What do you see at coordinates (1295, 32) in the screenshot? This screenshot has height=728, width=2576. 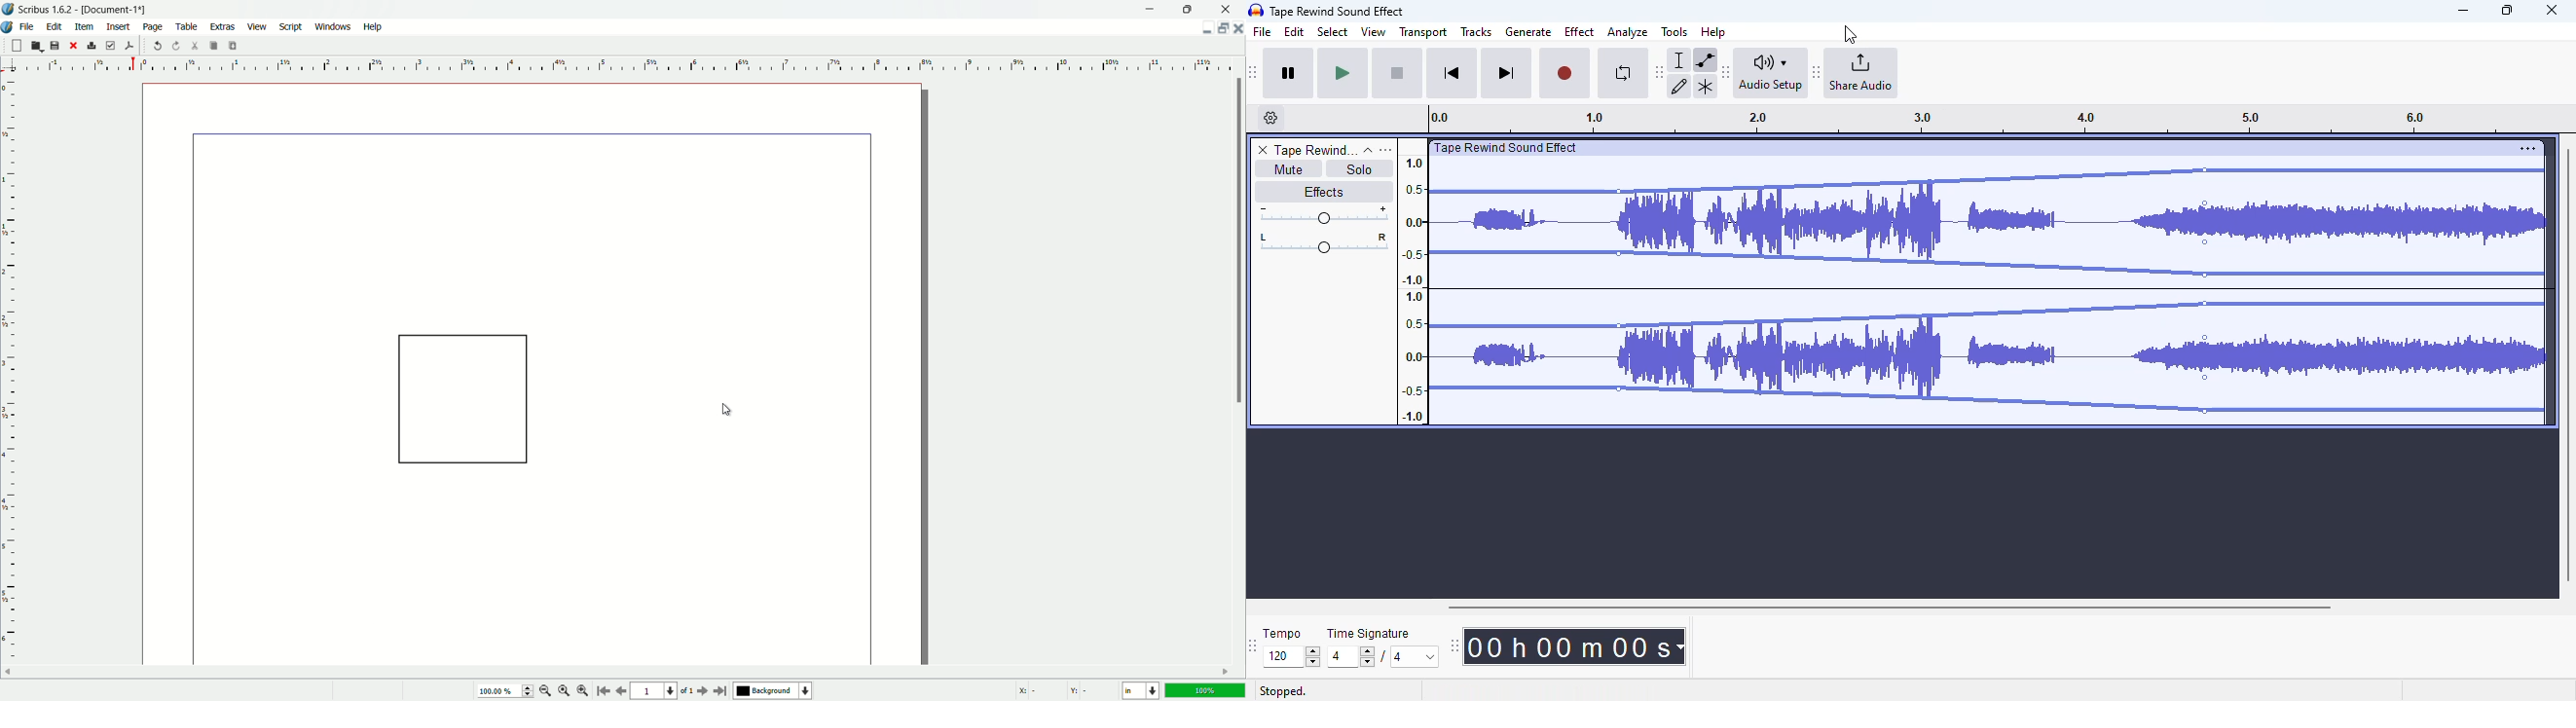 I see `edit` at bounding box center [1295, 32].